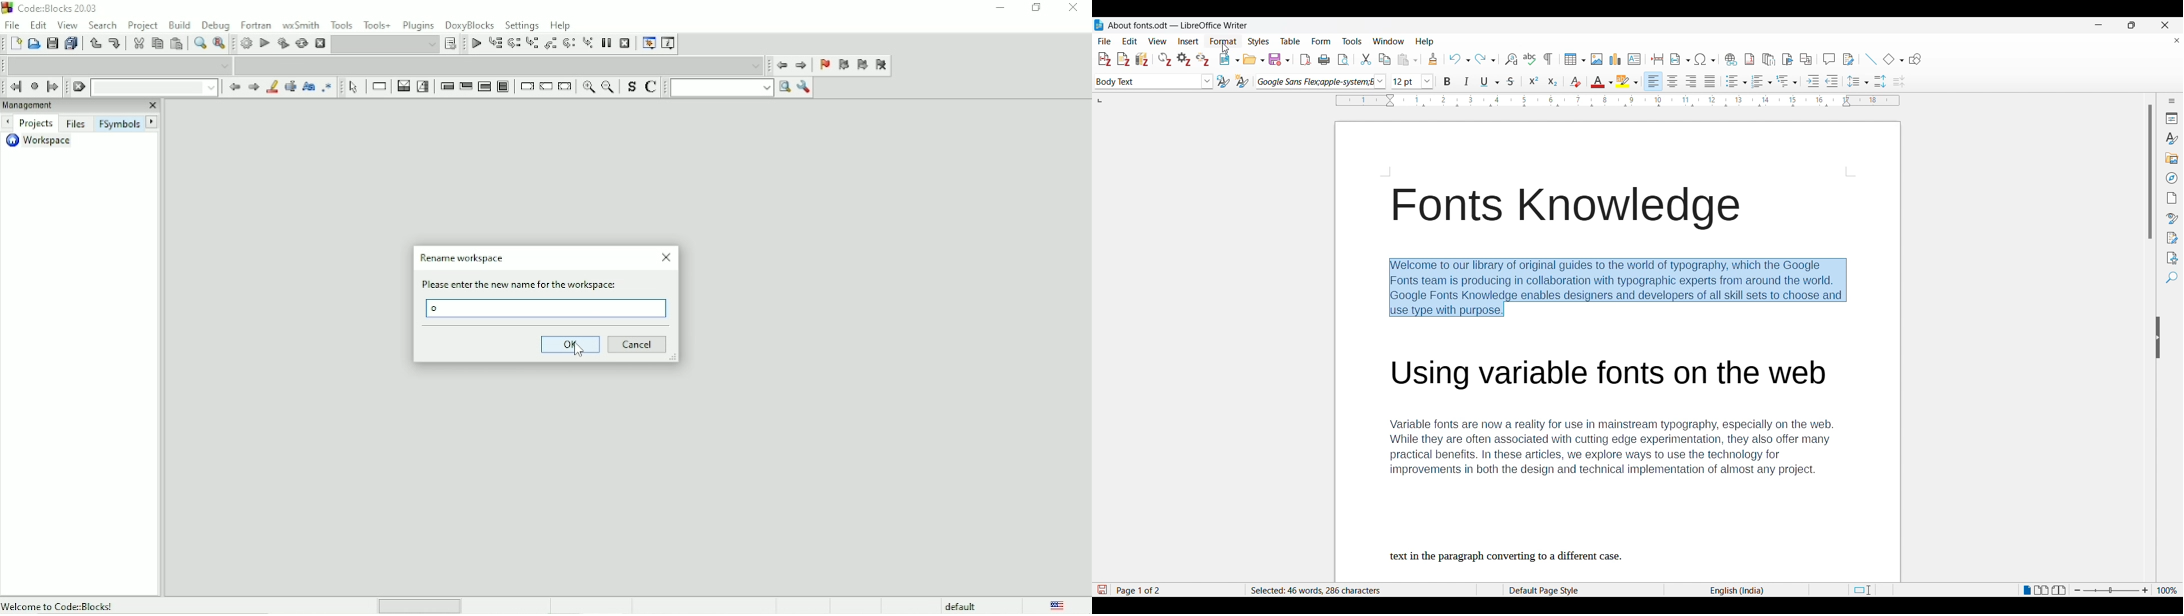 The width and height of the screenshot is (2184, 616). What do you see at coordinates (1706, 59) in the screenshot?
I see `Special character options` at bounding box center [1706, 59].